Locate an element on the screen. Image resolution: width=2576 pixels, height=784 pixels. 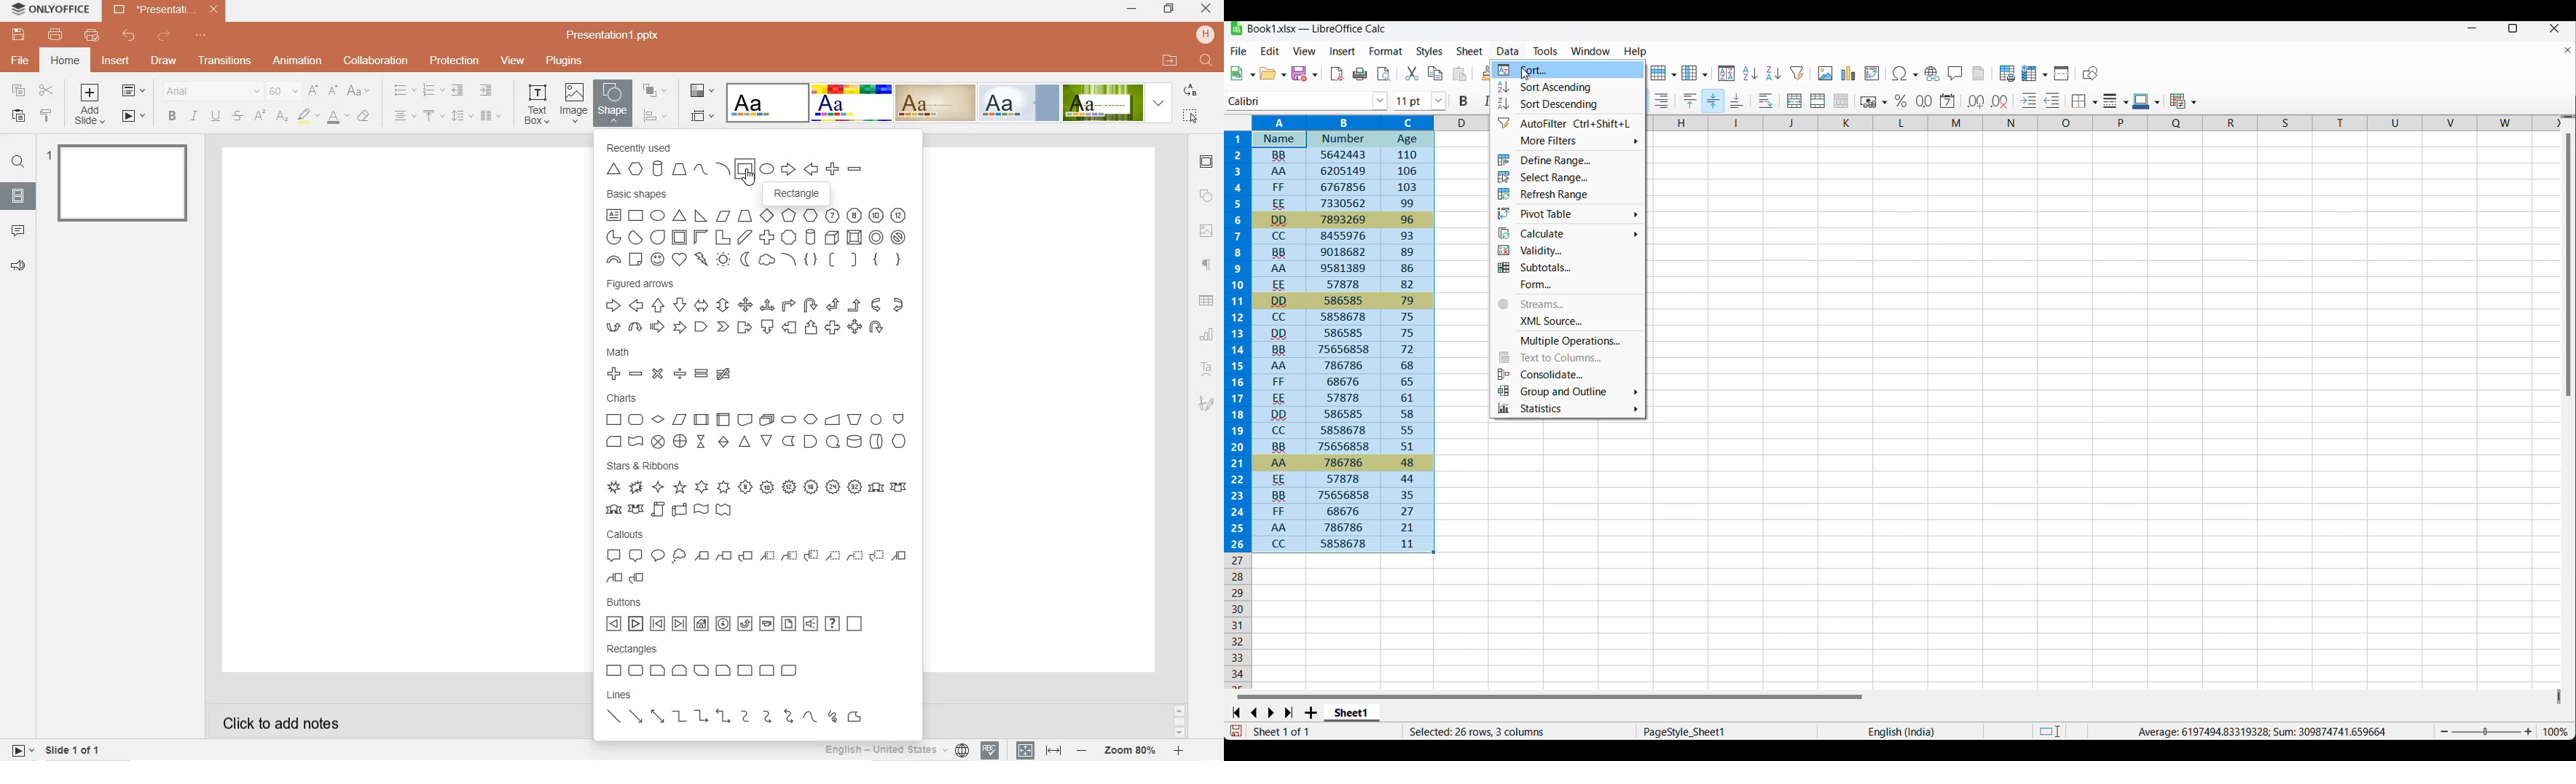
Presentation1.pptx is located at coordinates (615, 35).